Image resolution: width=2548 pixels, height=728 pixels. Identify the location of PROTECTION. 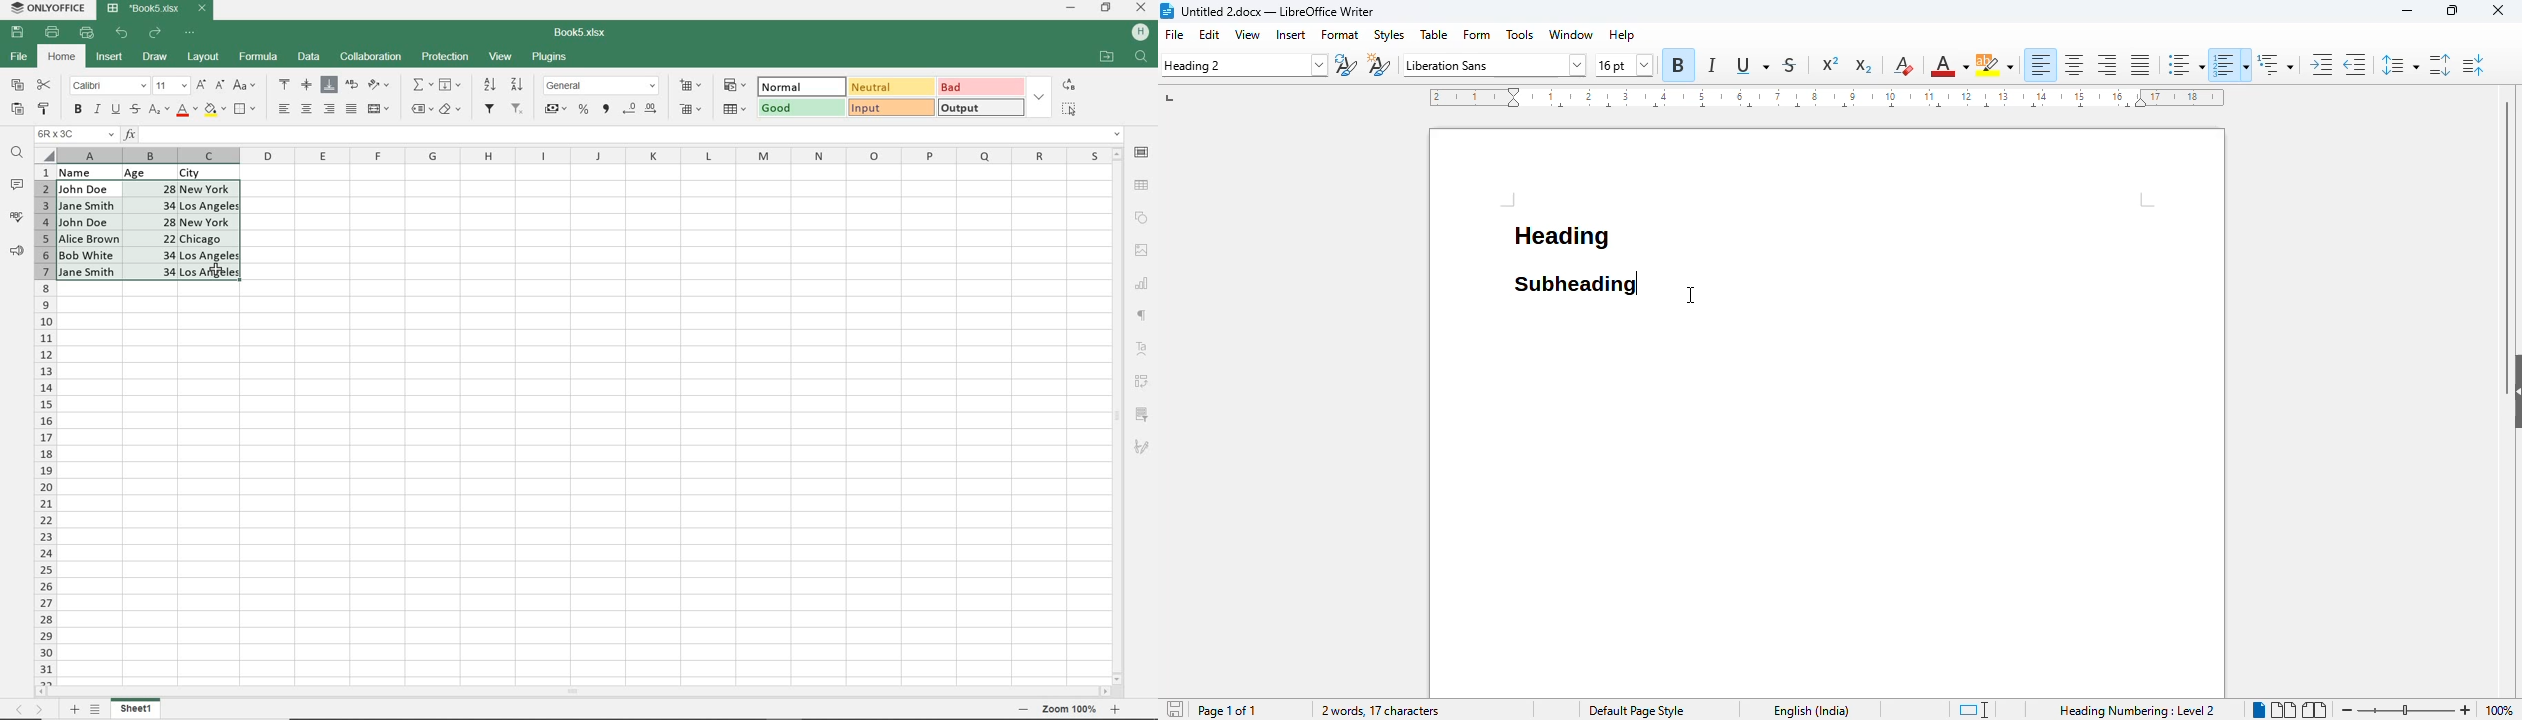
(446, 57).